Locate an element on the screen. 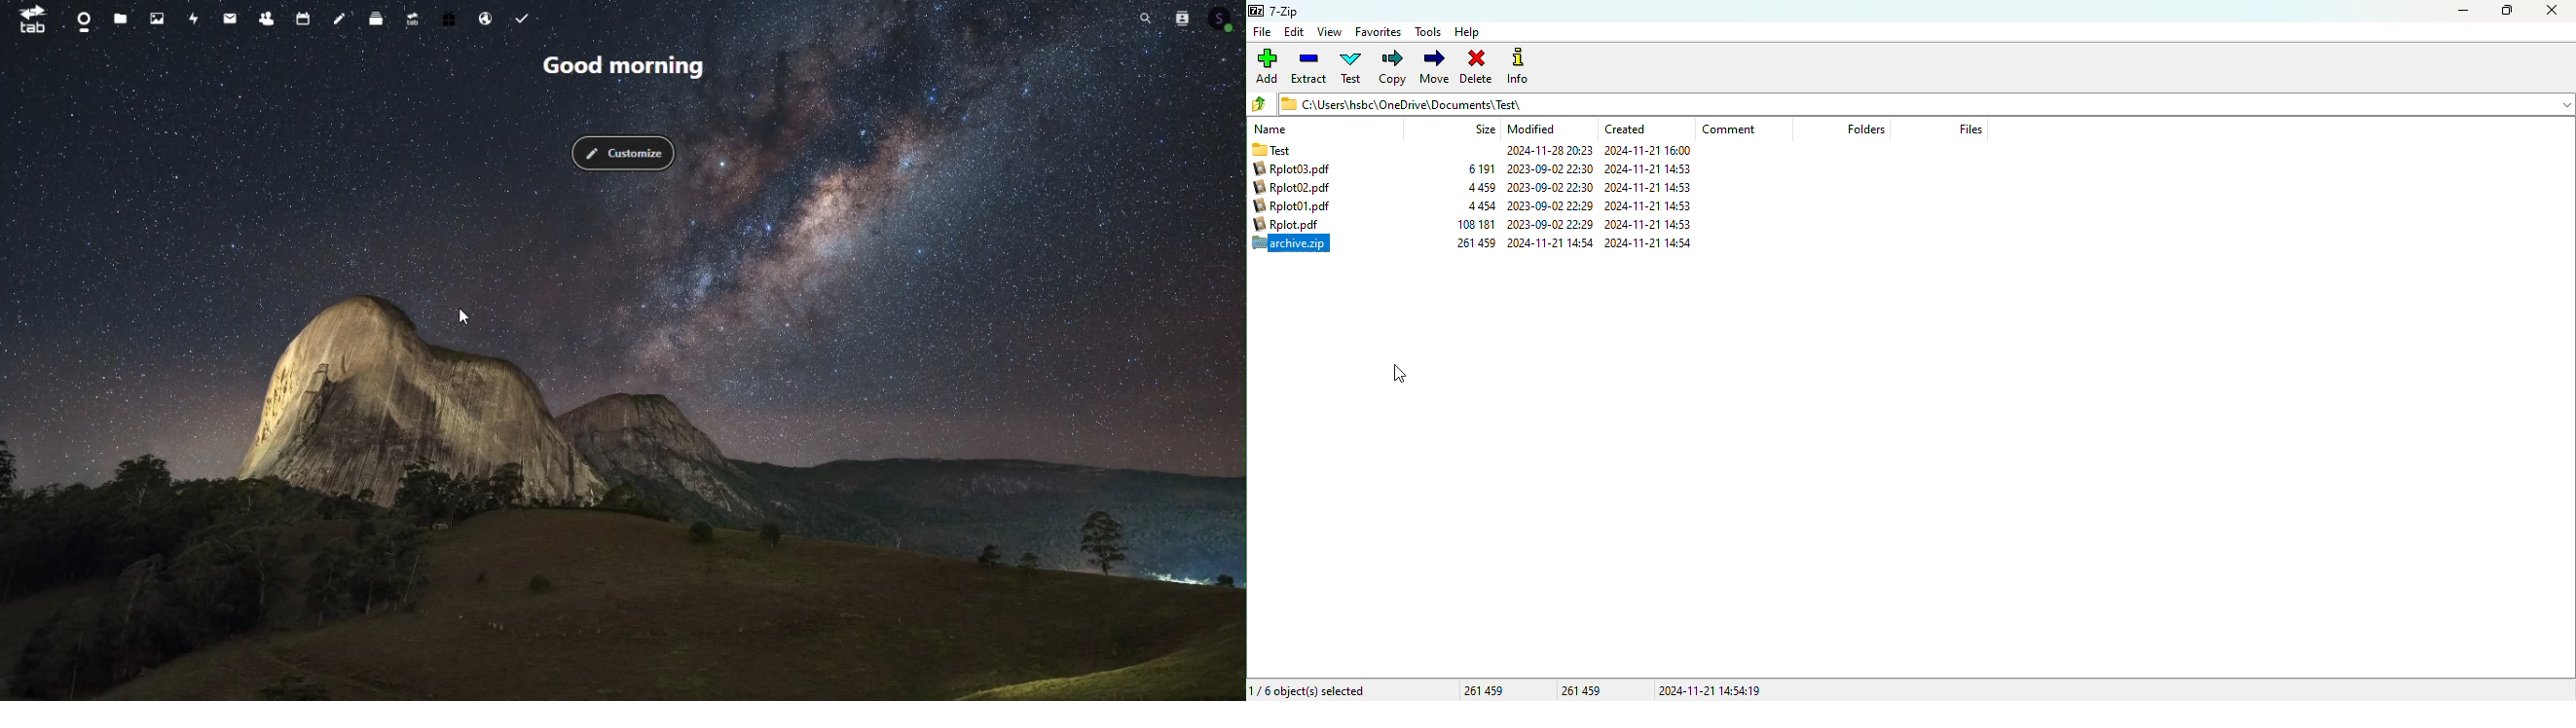 Image resolution: width=2576 pixels, height=728 pixels. Good morning is located at coordinates (622, 66).